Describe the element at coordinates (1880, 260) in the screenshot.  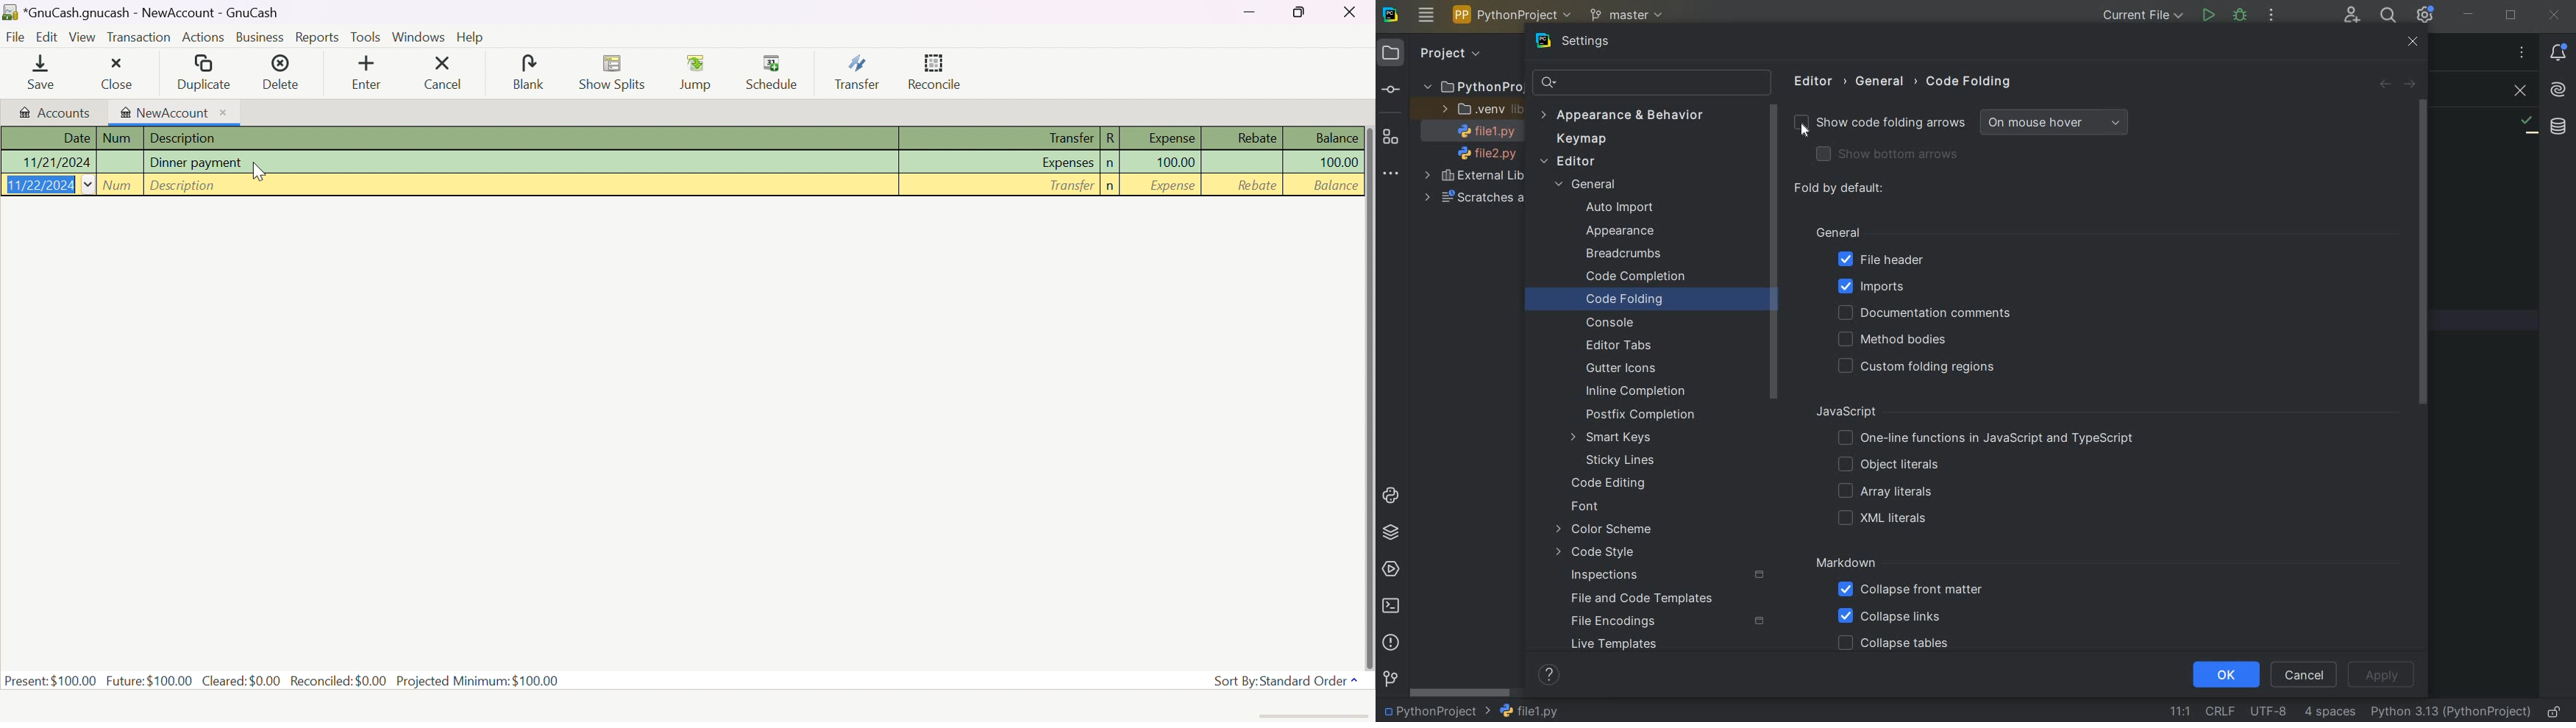
I see `FILE HEADER` at that location.